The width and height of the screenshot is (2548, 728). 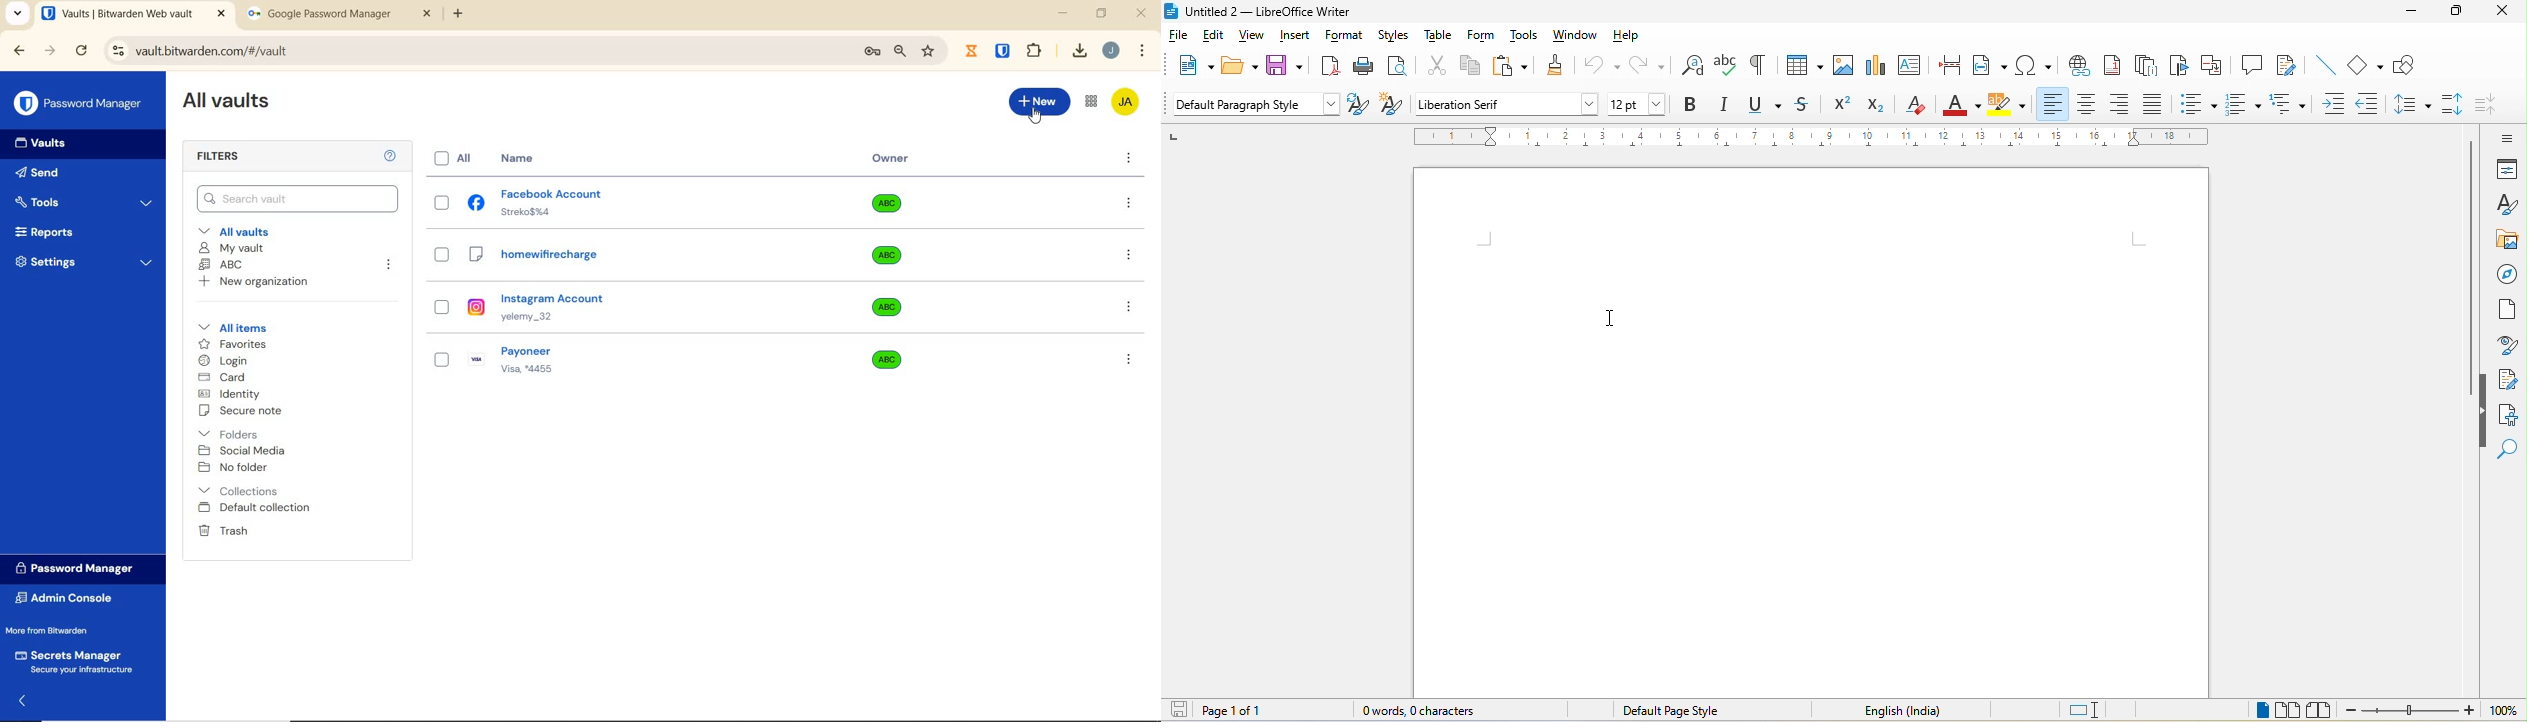 I want to click on ABC, so click(x=221, y=264).